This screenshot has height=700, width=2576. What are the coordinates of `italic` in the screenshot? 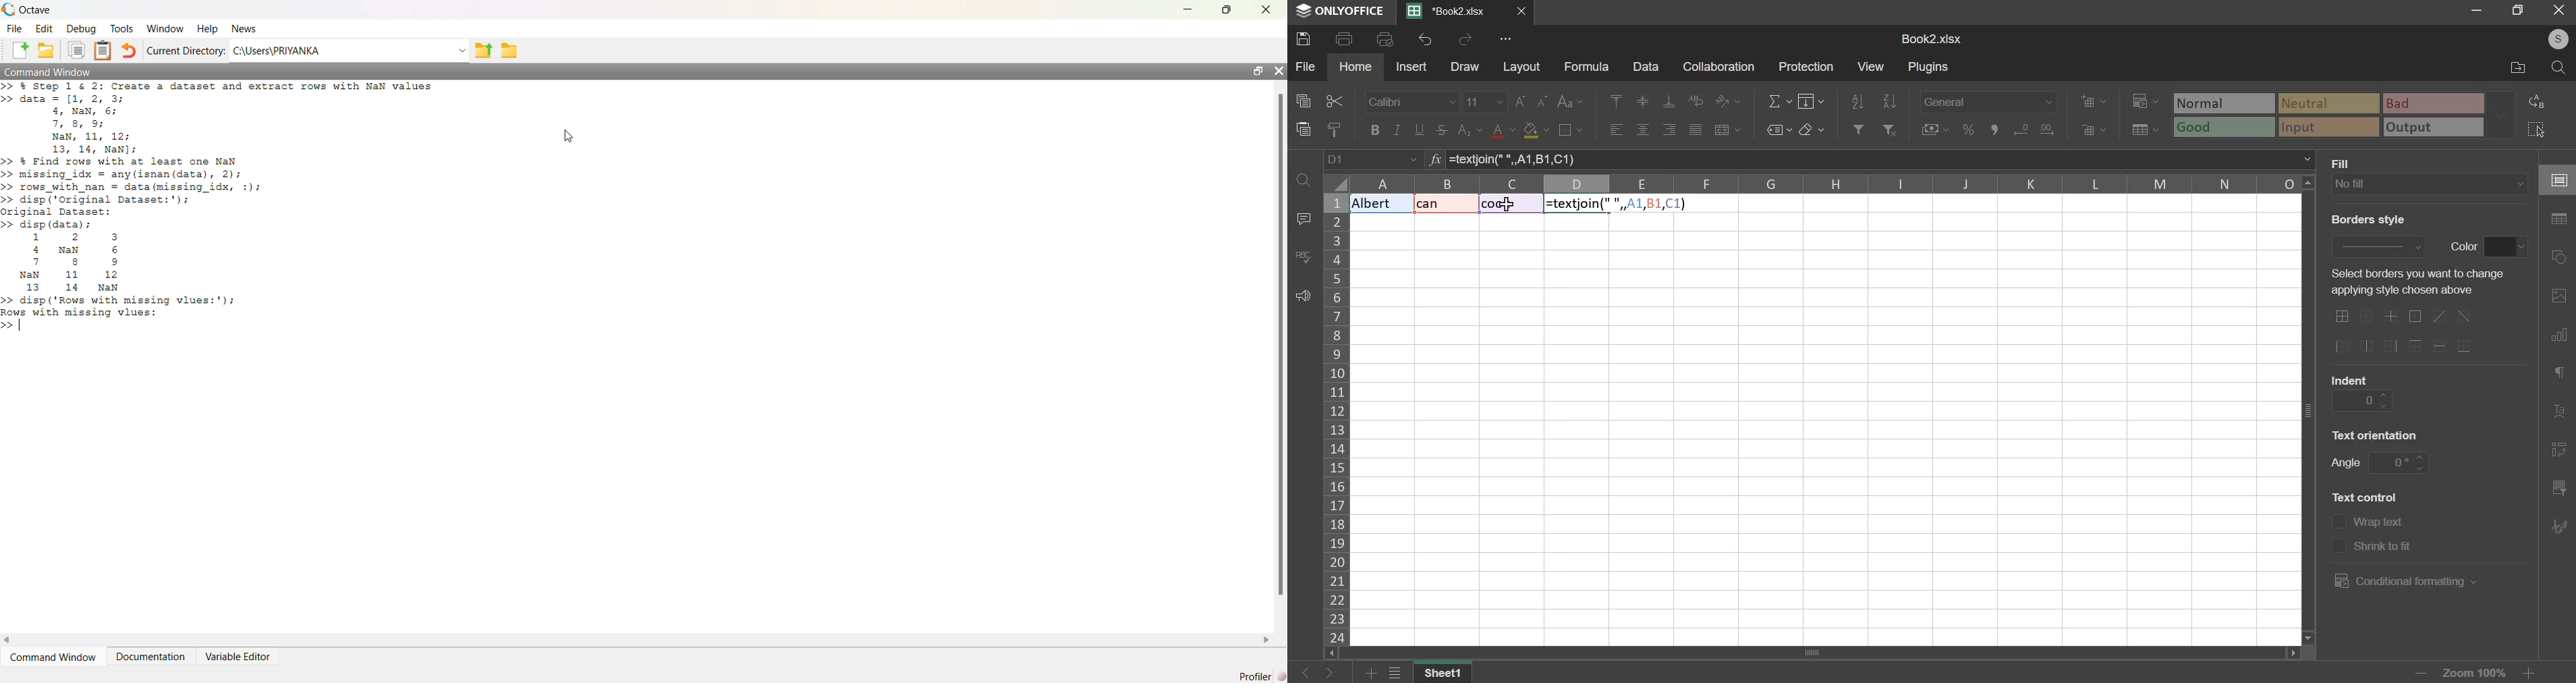 It's located at (1397, 130).